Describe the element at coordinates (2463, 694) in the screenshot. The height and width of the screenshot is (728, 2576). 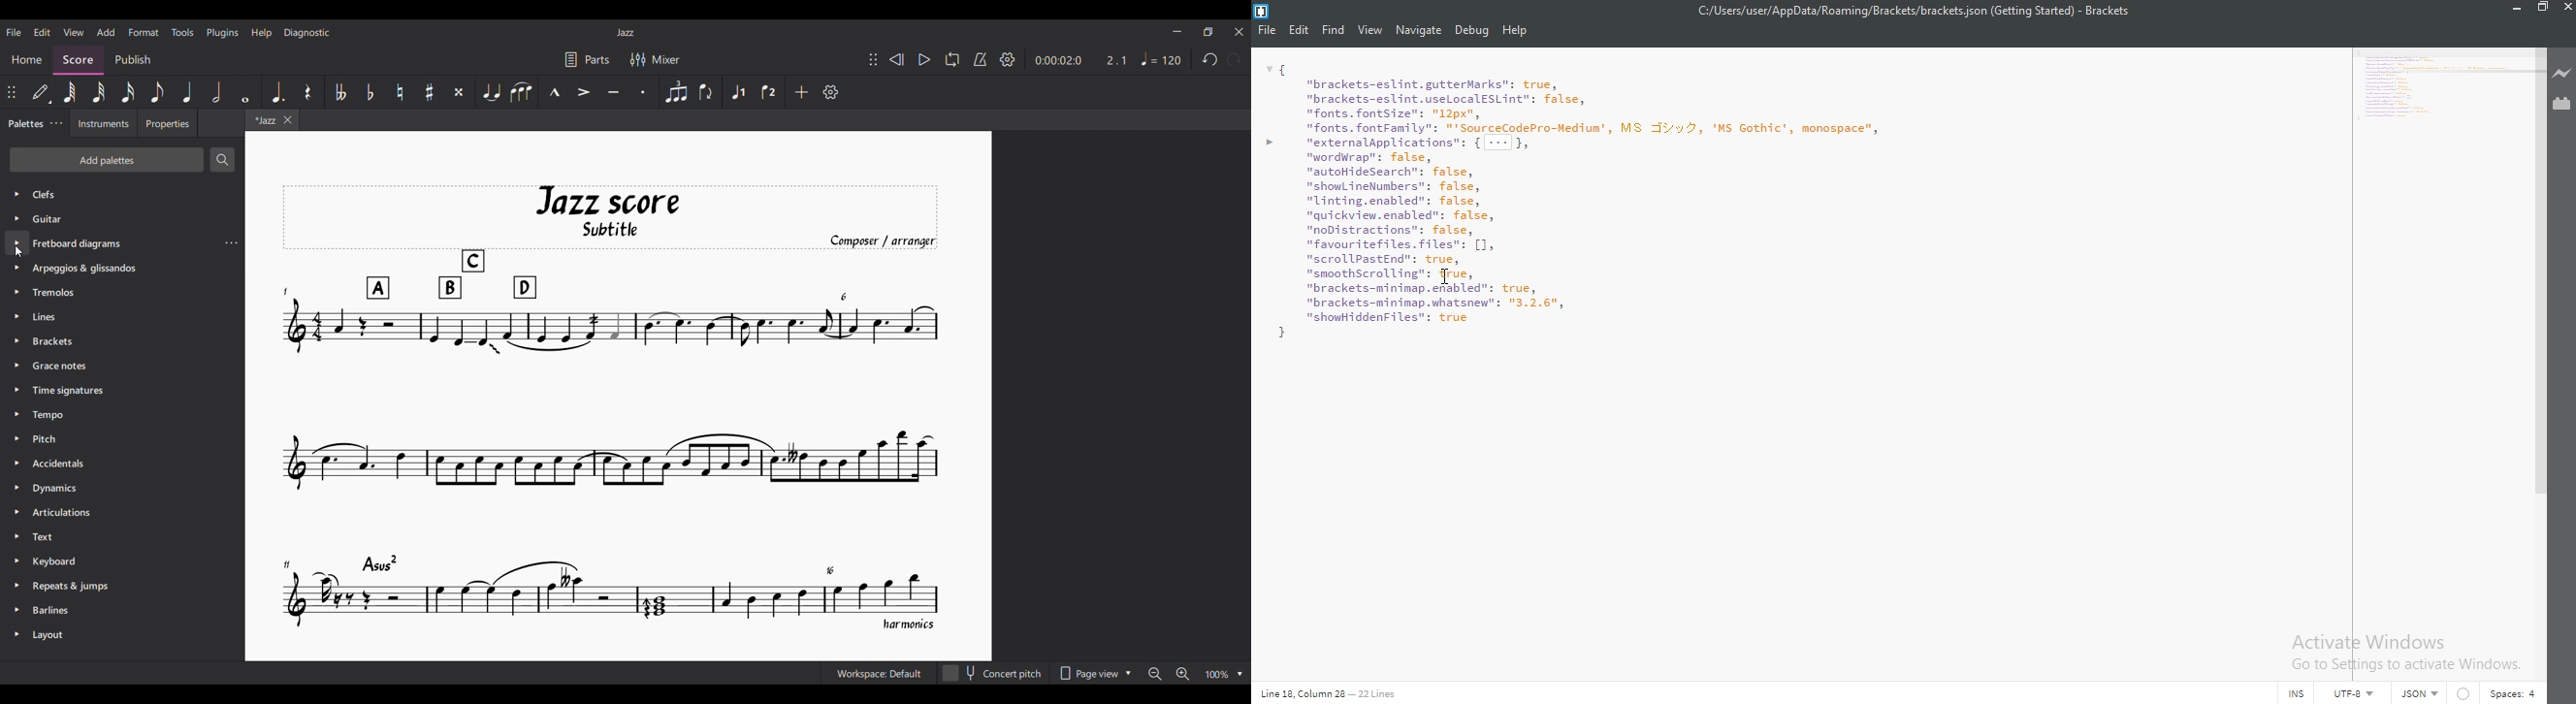
I see `no linter available` at that location.